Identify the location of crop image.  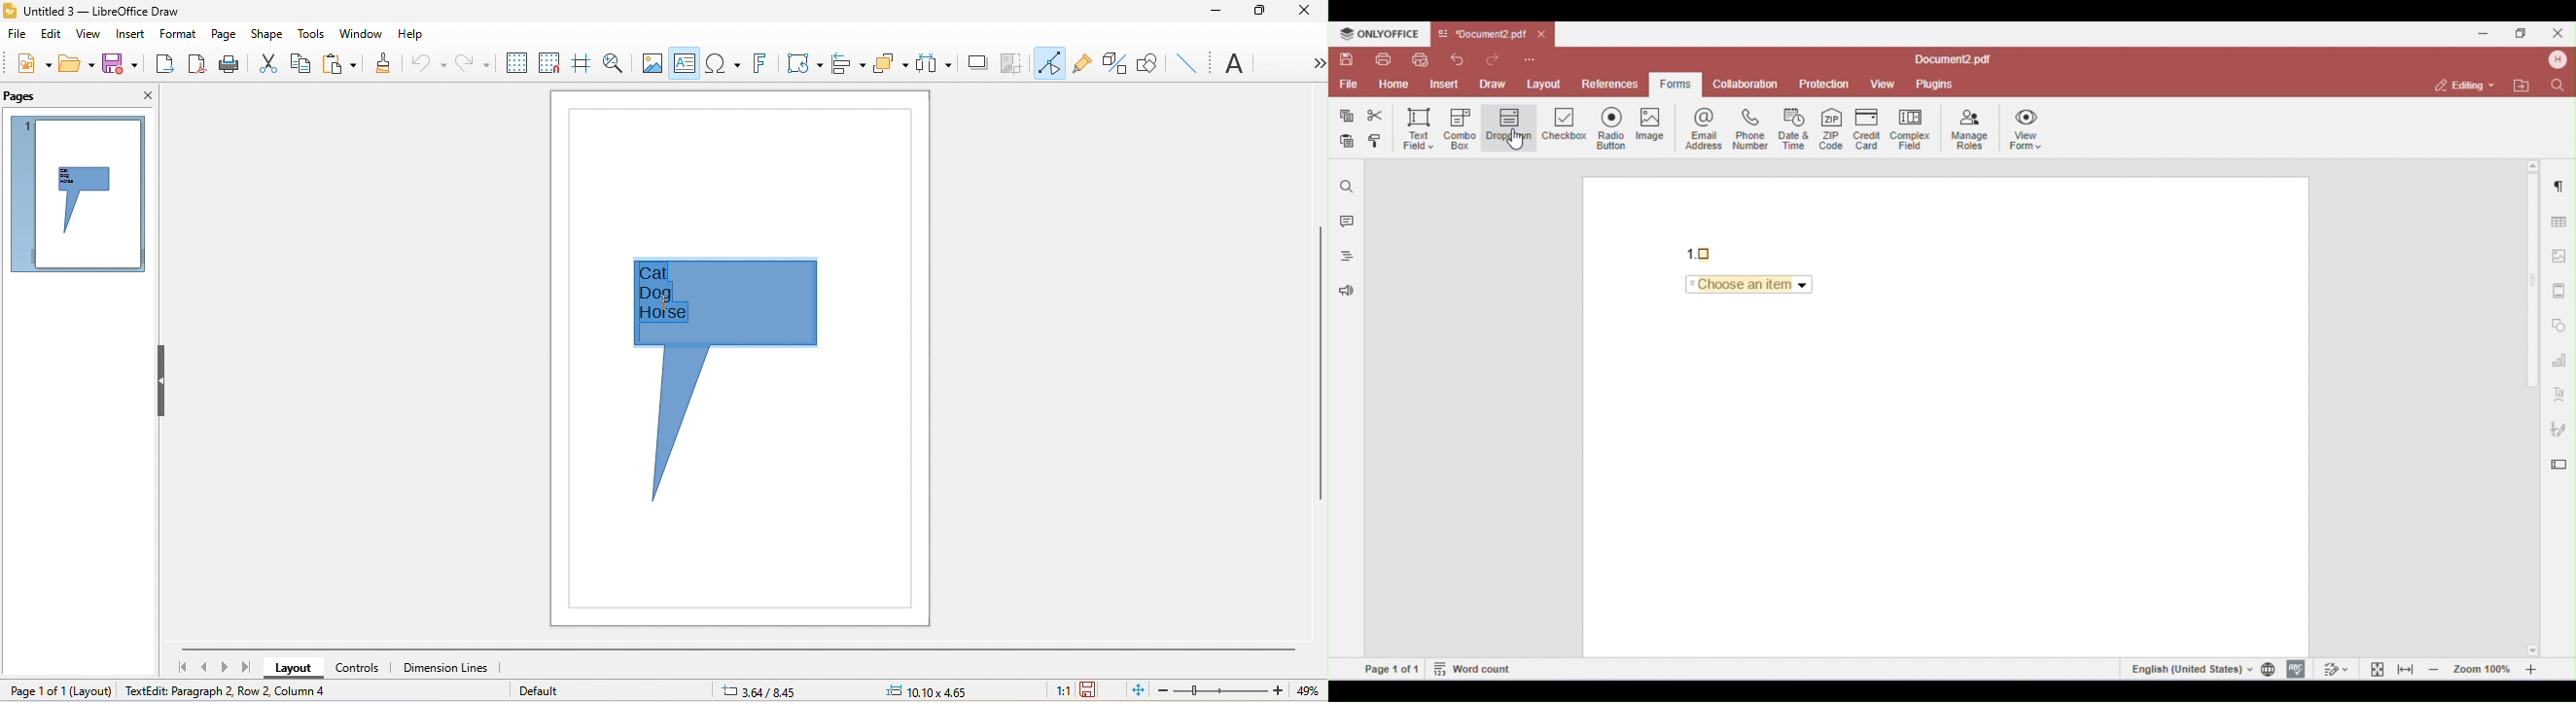
(1013, 64).